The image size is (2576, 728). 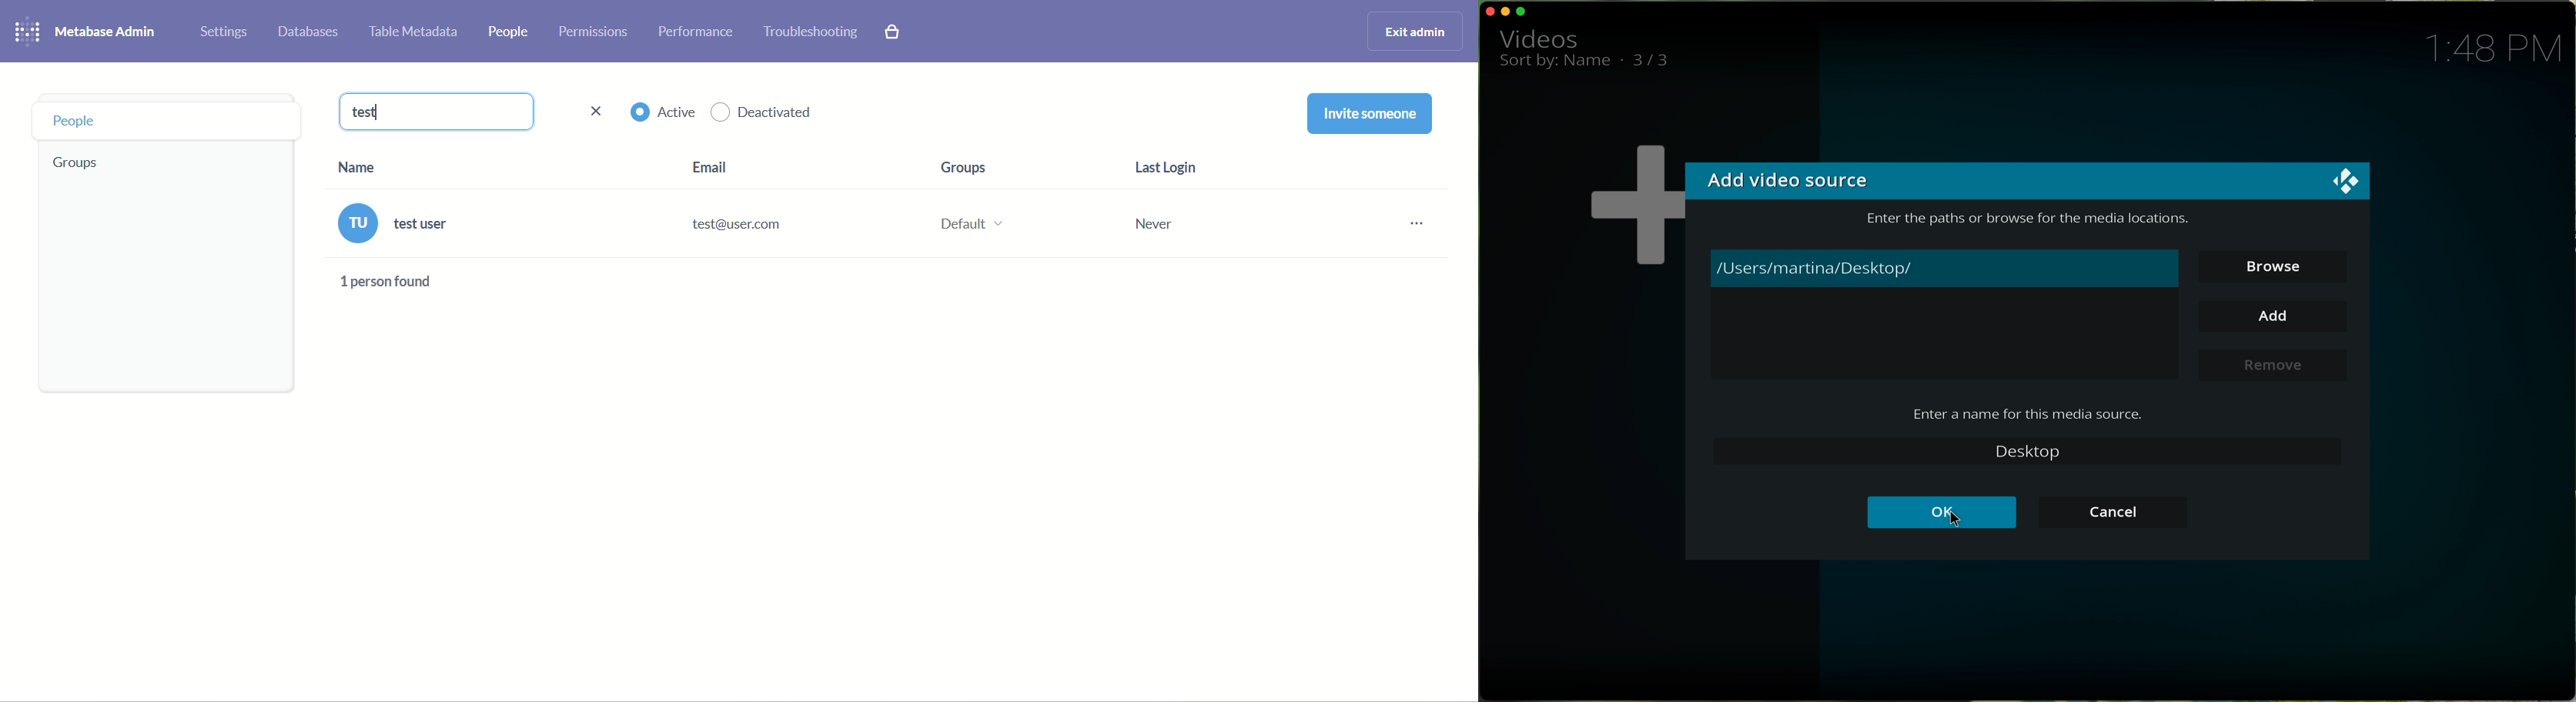 What do you see at coordinates (2028, 451) in the screenshot?
I see `desktop` at bounding box center [2028, 451].